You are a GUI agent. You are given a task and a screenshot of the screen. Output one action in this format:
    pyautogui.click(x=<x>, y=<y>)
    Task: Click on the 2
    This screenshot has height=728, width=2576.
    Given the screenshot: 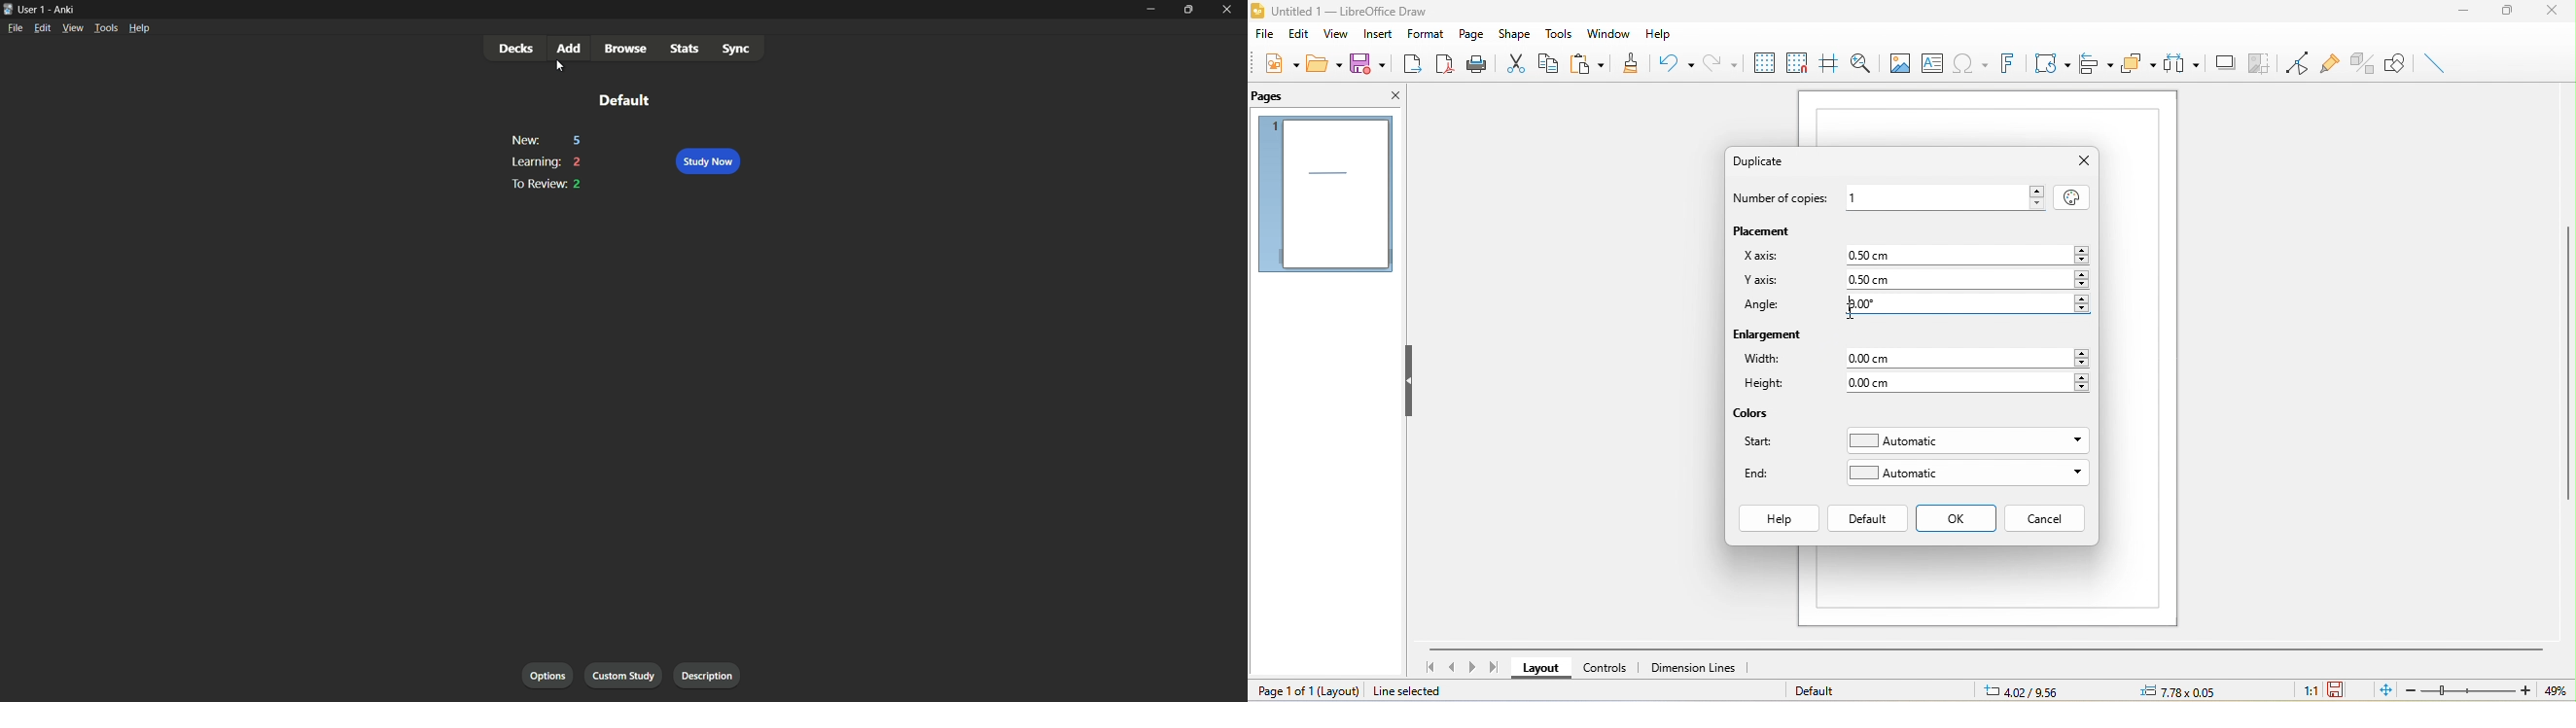 What is the action you would take?
    pyautogui.click(x=578, y=162)
    